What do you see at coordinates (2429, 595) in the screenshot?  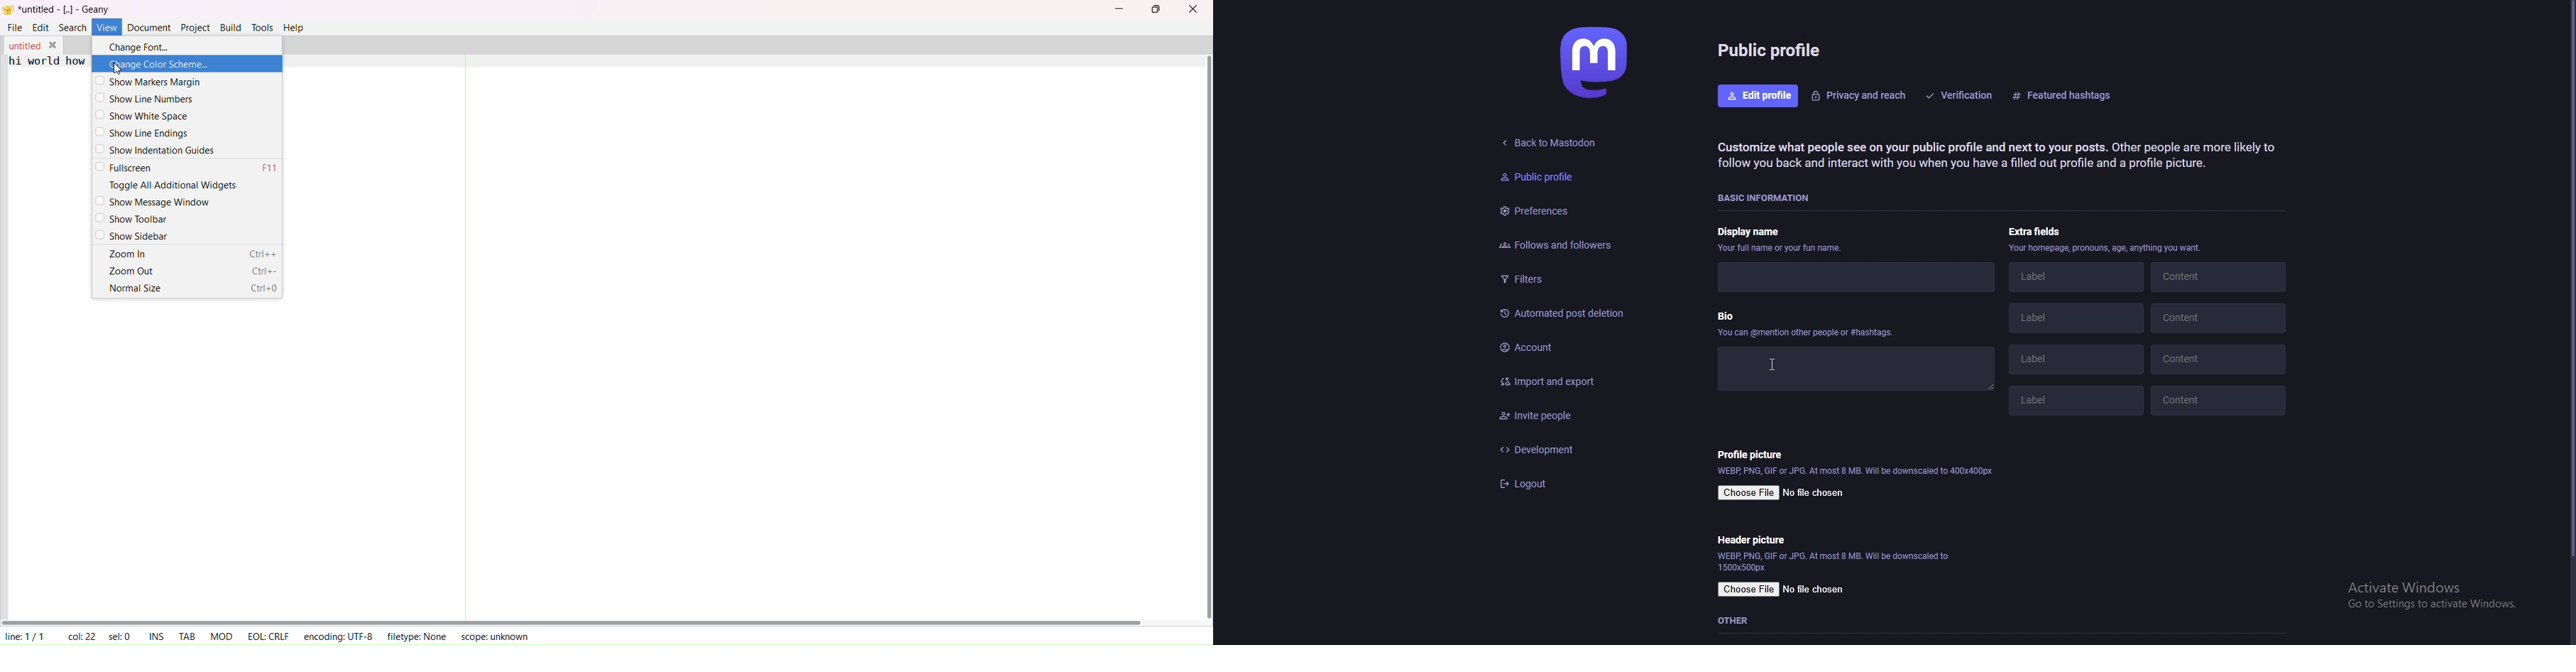 I see `windows activation prompt` at bounding box center [2429, 595].